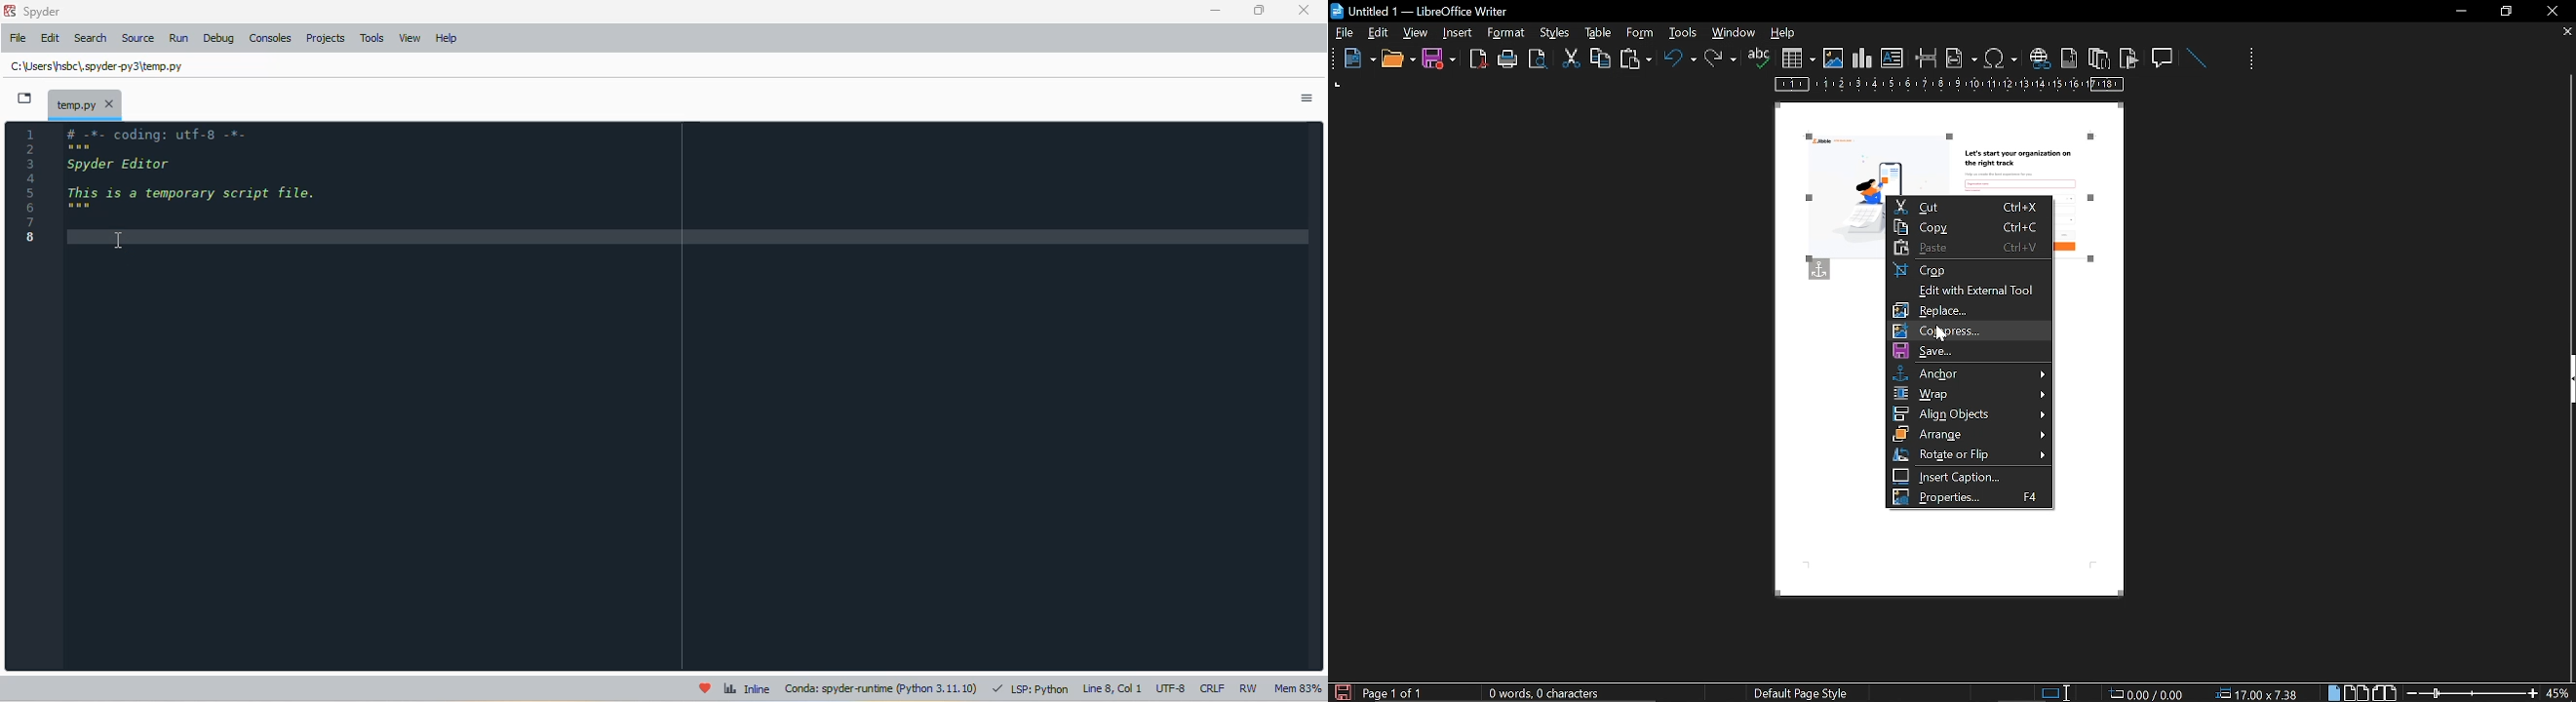  What do you see at coordinates (2164, 57) in the screenshot?
I see `insert comment` at bounding box center [2164, 57].